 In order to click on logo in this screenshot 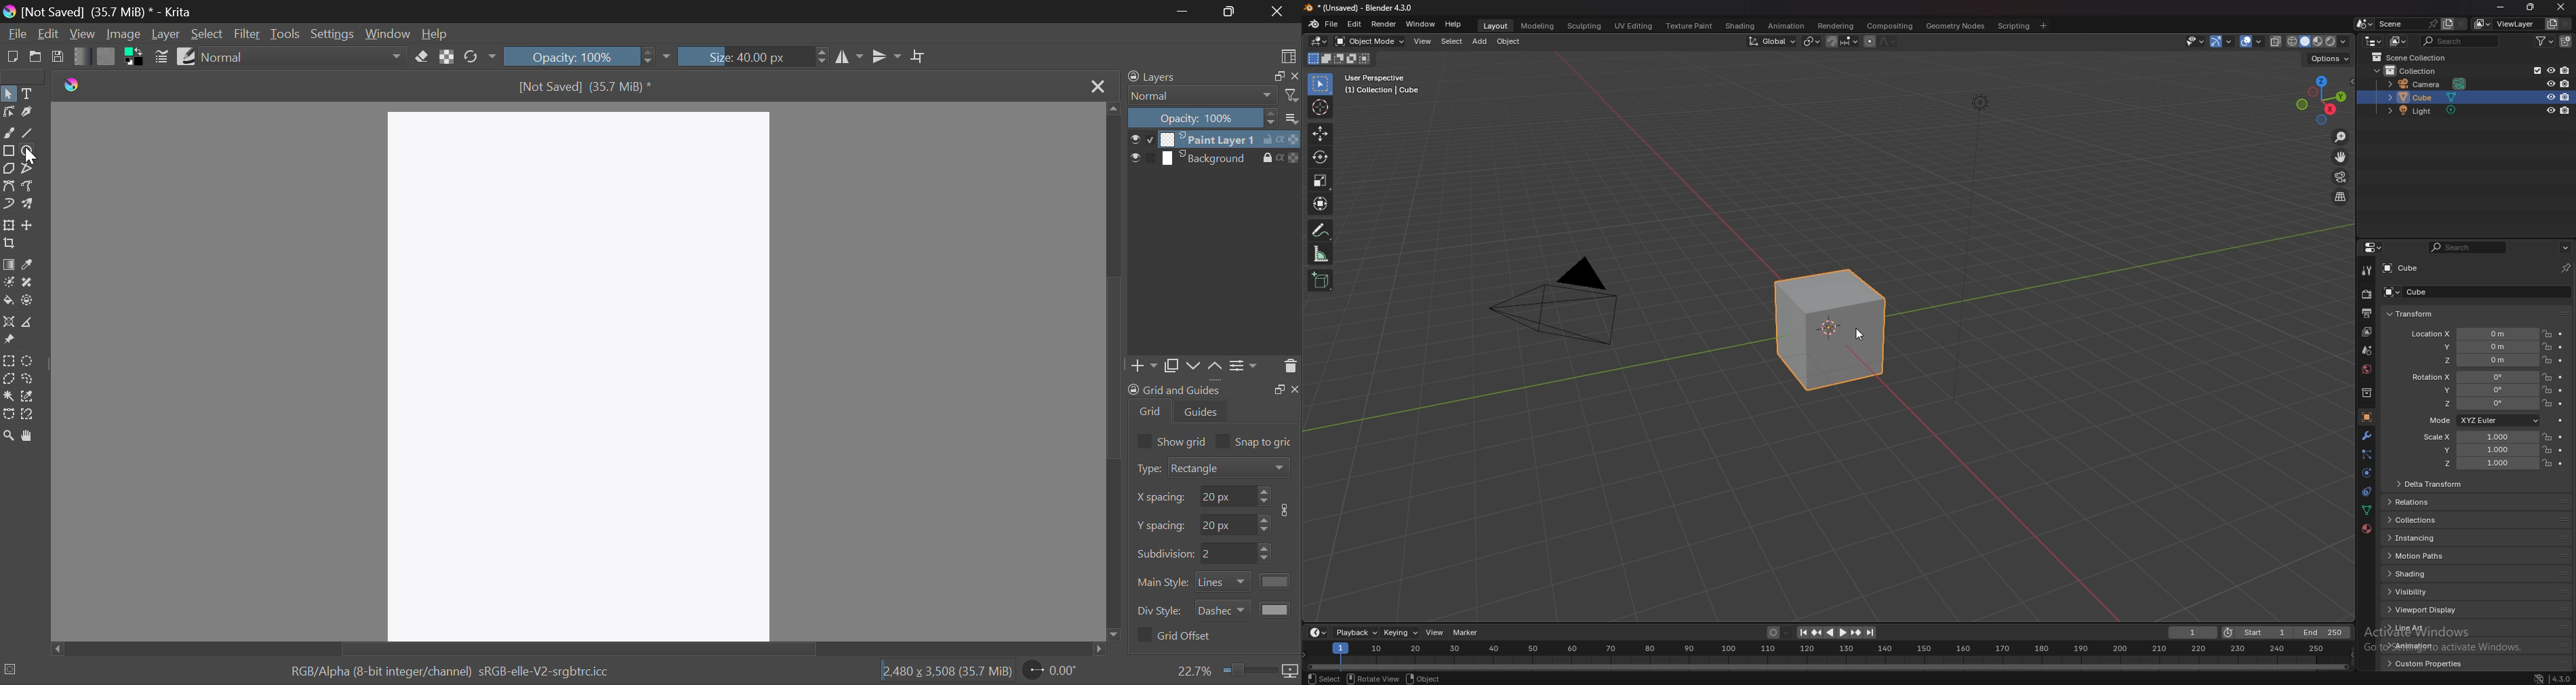, I will do `click(72, 81)`.